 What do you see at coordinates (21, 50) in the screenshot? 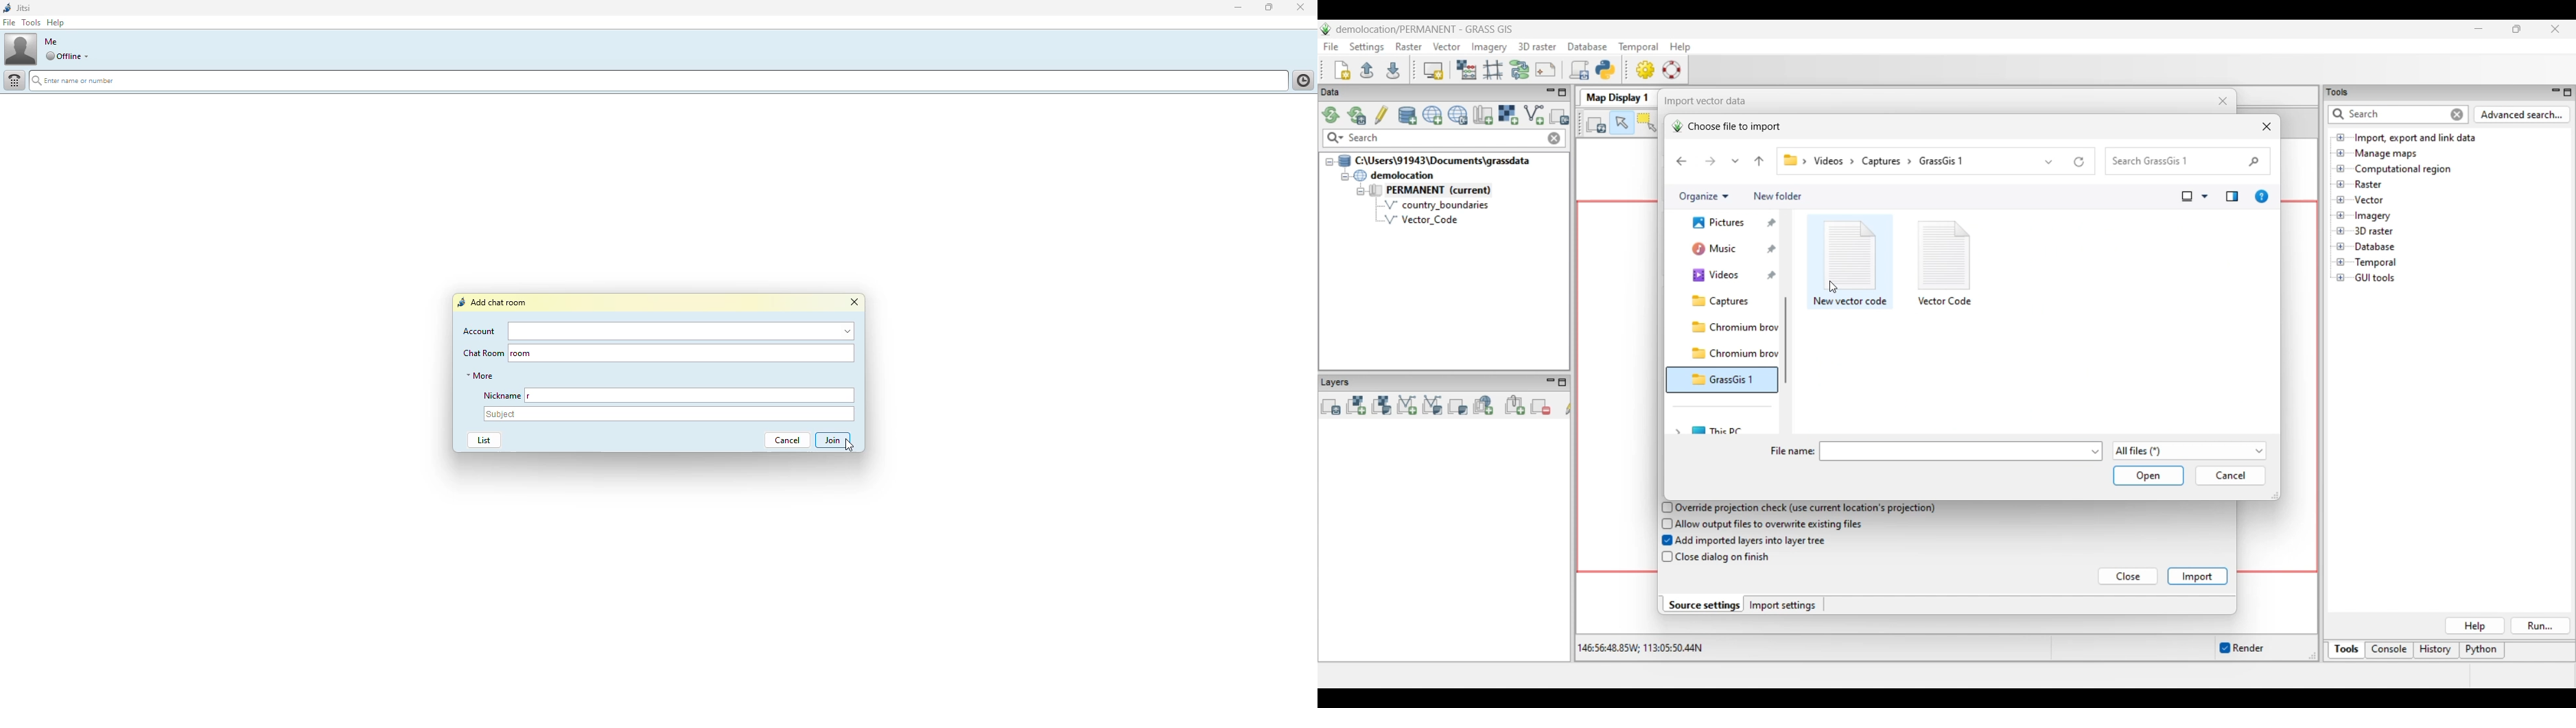
I see `profile` at bounding box center [21, 50].